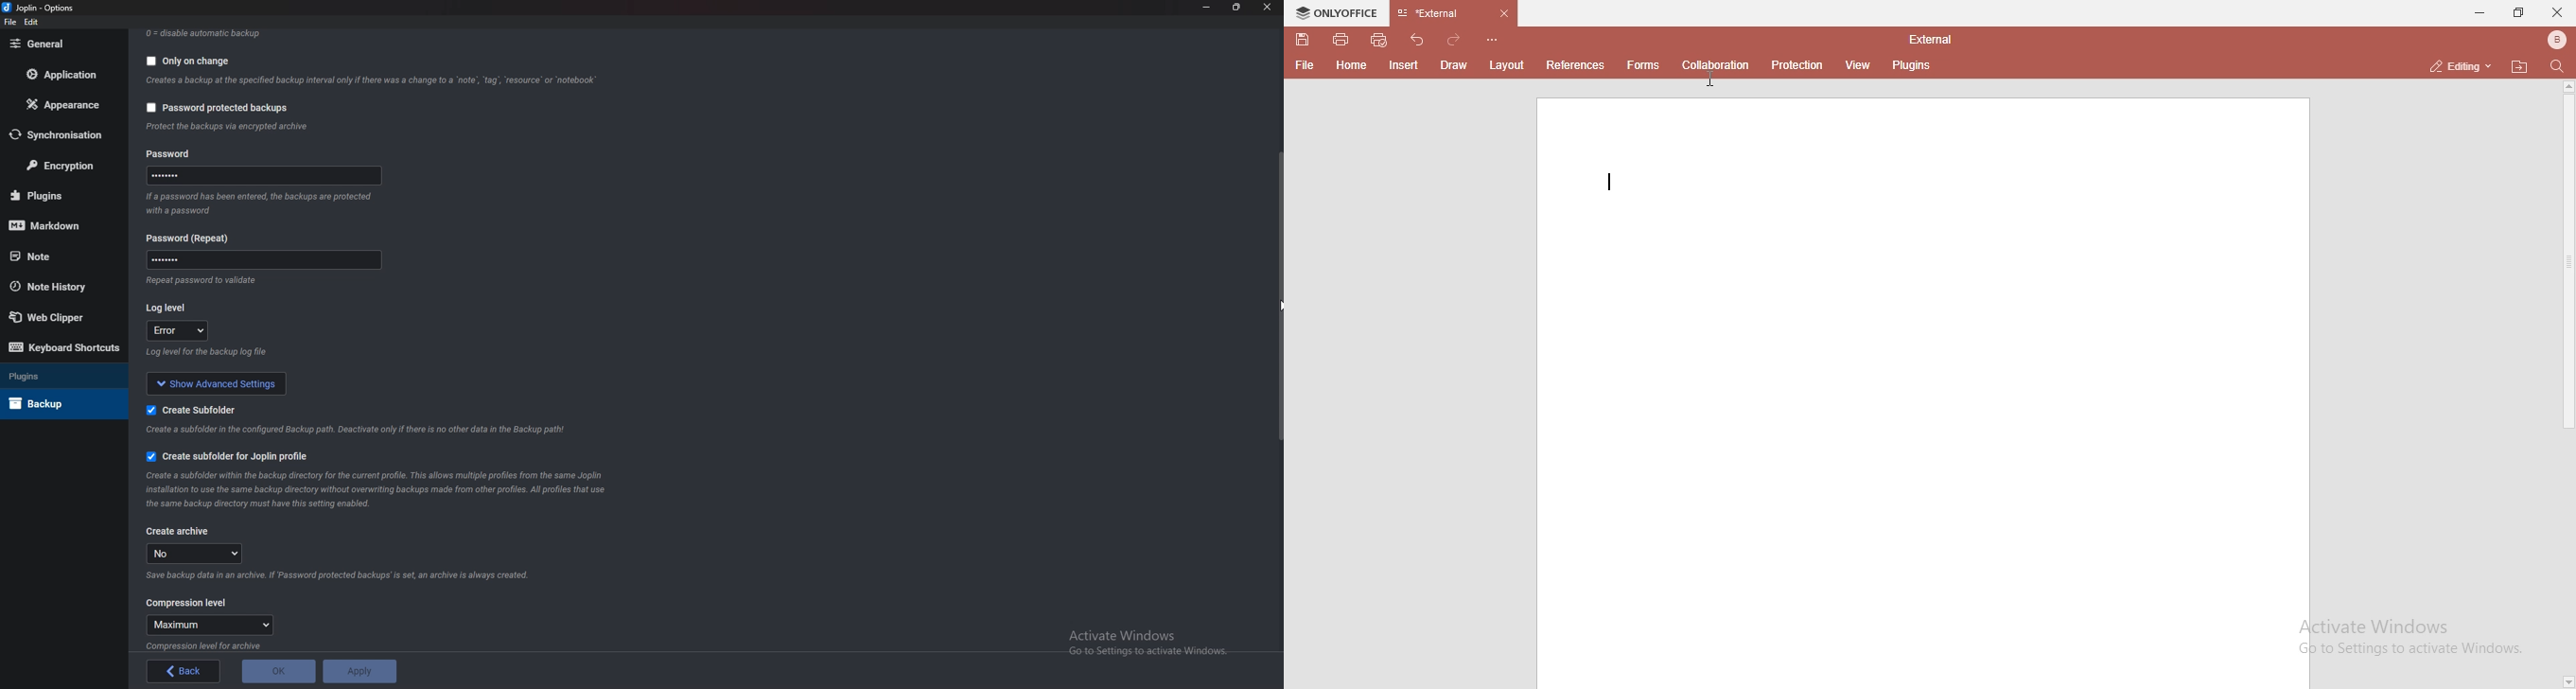  What do you see at coordinates (175, 155) in the screenshot?
I see `Password` at bounding box center [175, 155].